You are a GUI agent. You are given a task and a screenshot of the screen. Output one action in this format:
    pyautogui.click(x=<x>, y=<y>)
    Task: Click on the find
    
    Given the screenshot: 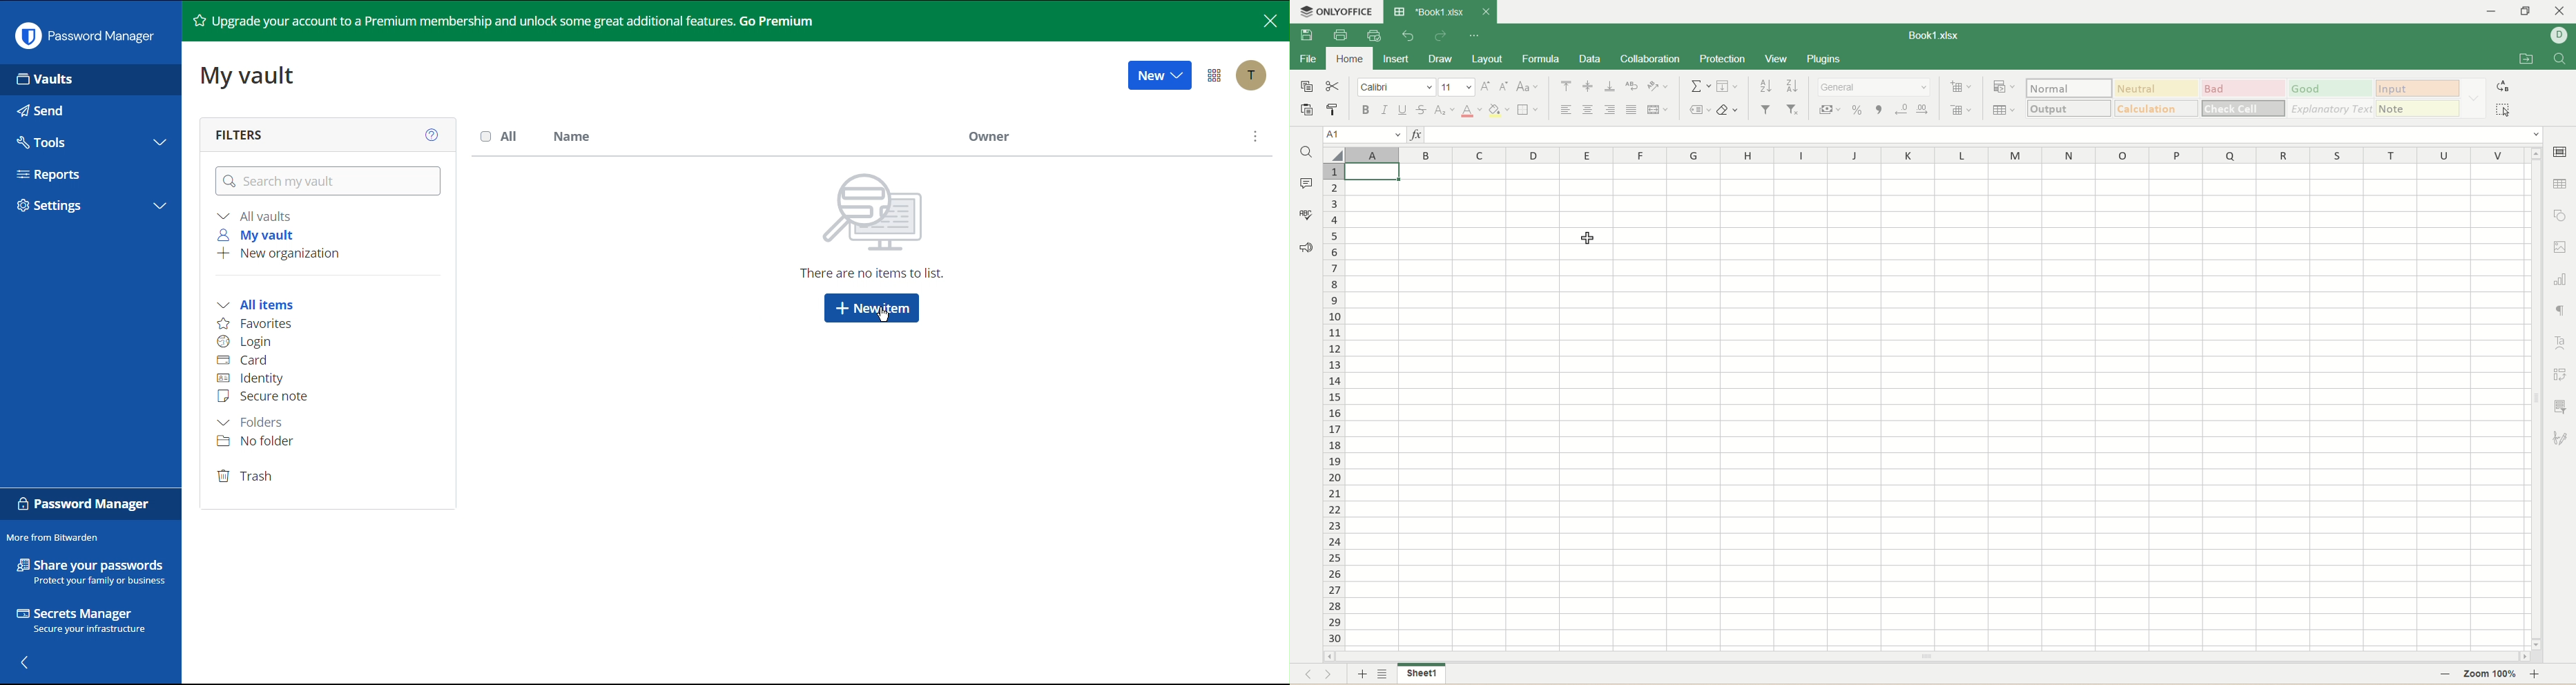 What is the action you would take?
    pyautogui.click(x=1308, y=153)
    